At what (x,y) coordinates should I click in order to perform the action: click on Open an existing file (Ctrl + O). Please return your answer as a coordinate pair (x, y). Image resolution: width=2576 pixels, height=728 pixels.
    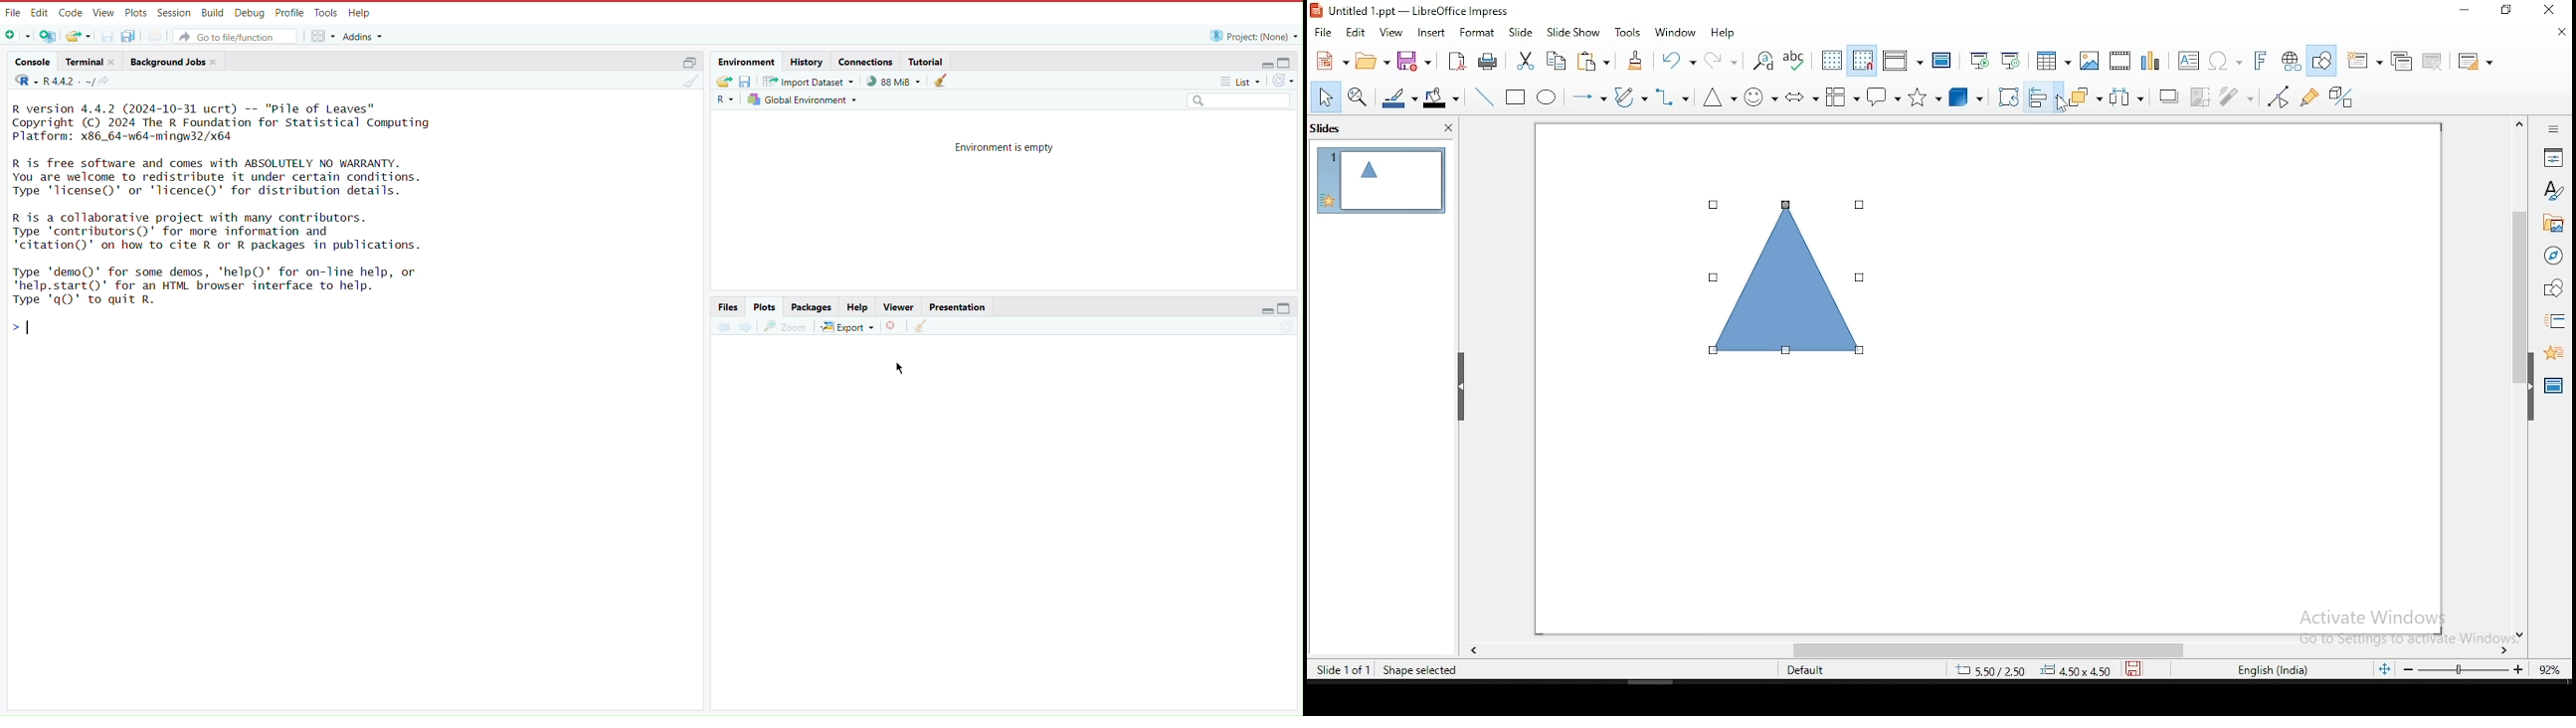
    Looking at the image, I should click on (77, 35).